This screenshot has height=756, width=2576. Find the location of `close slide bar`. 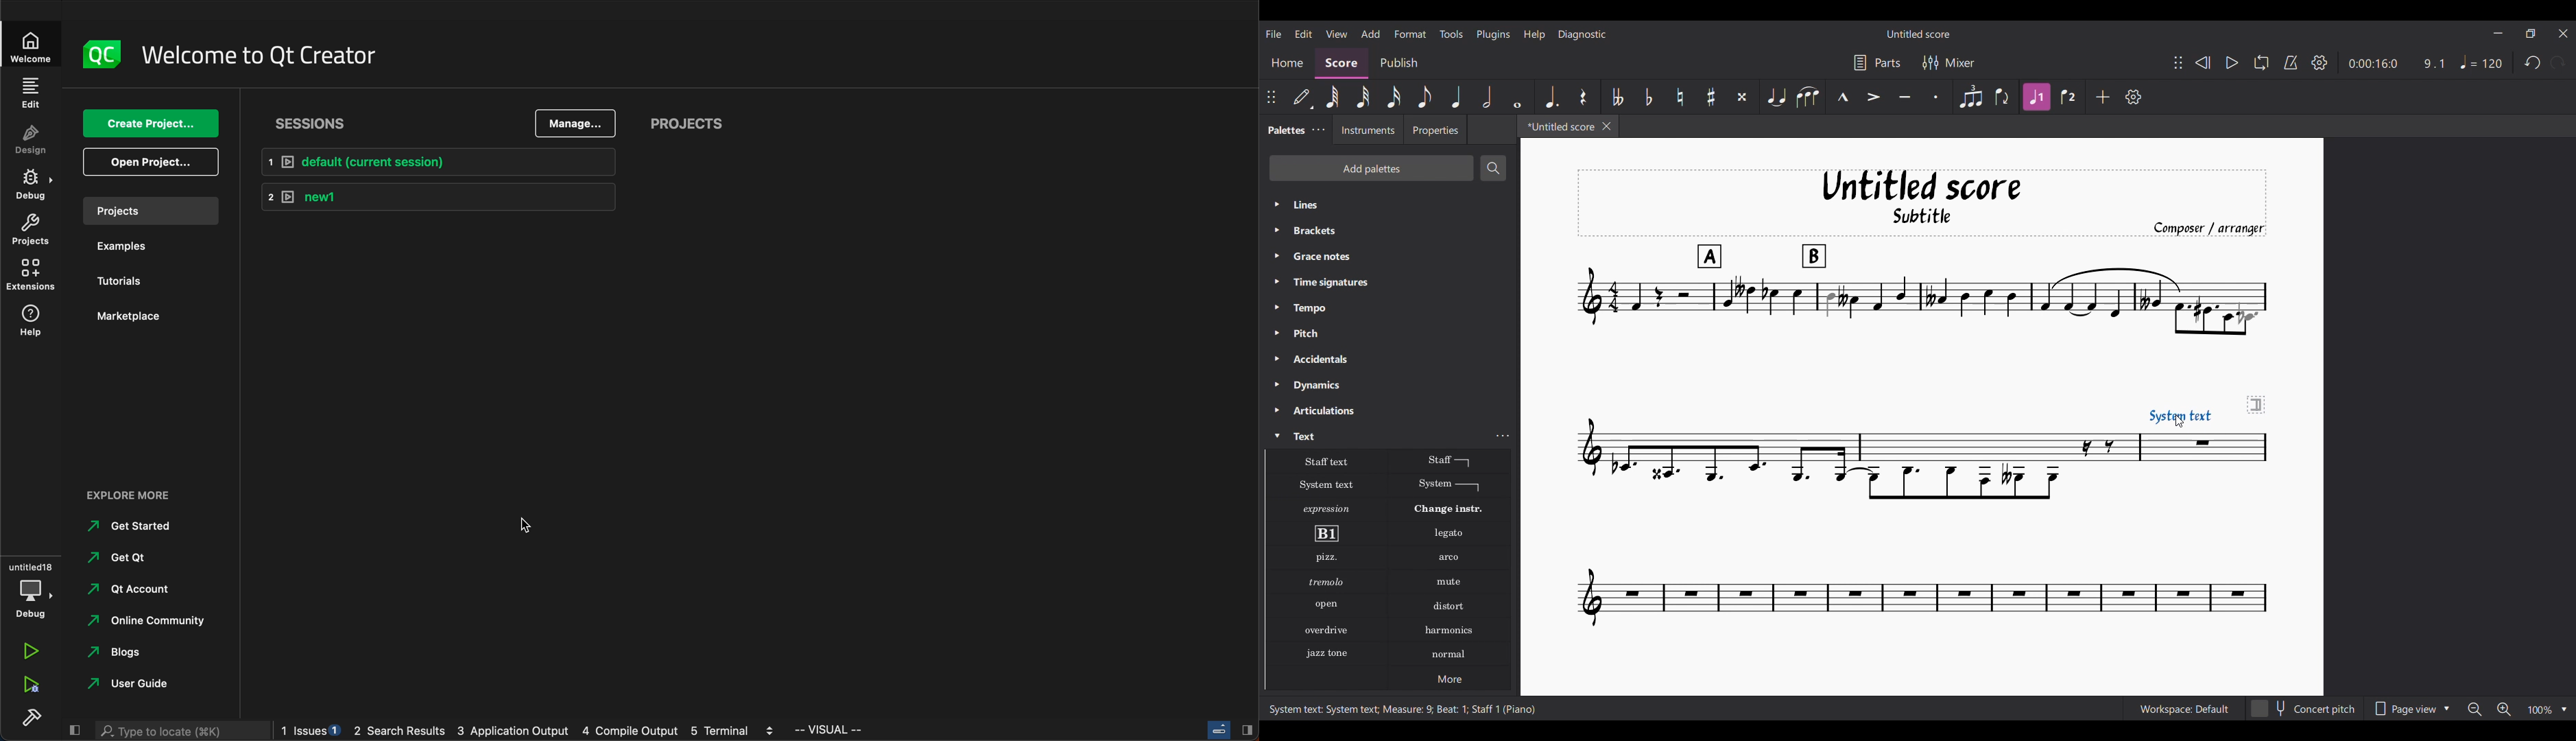

close slide bar is located at coordinates (1228, 729).